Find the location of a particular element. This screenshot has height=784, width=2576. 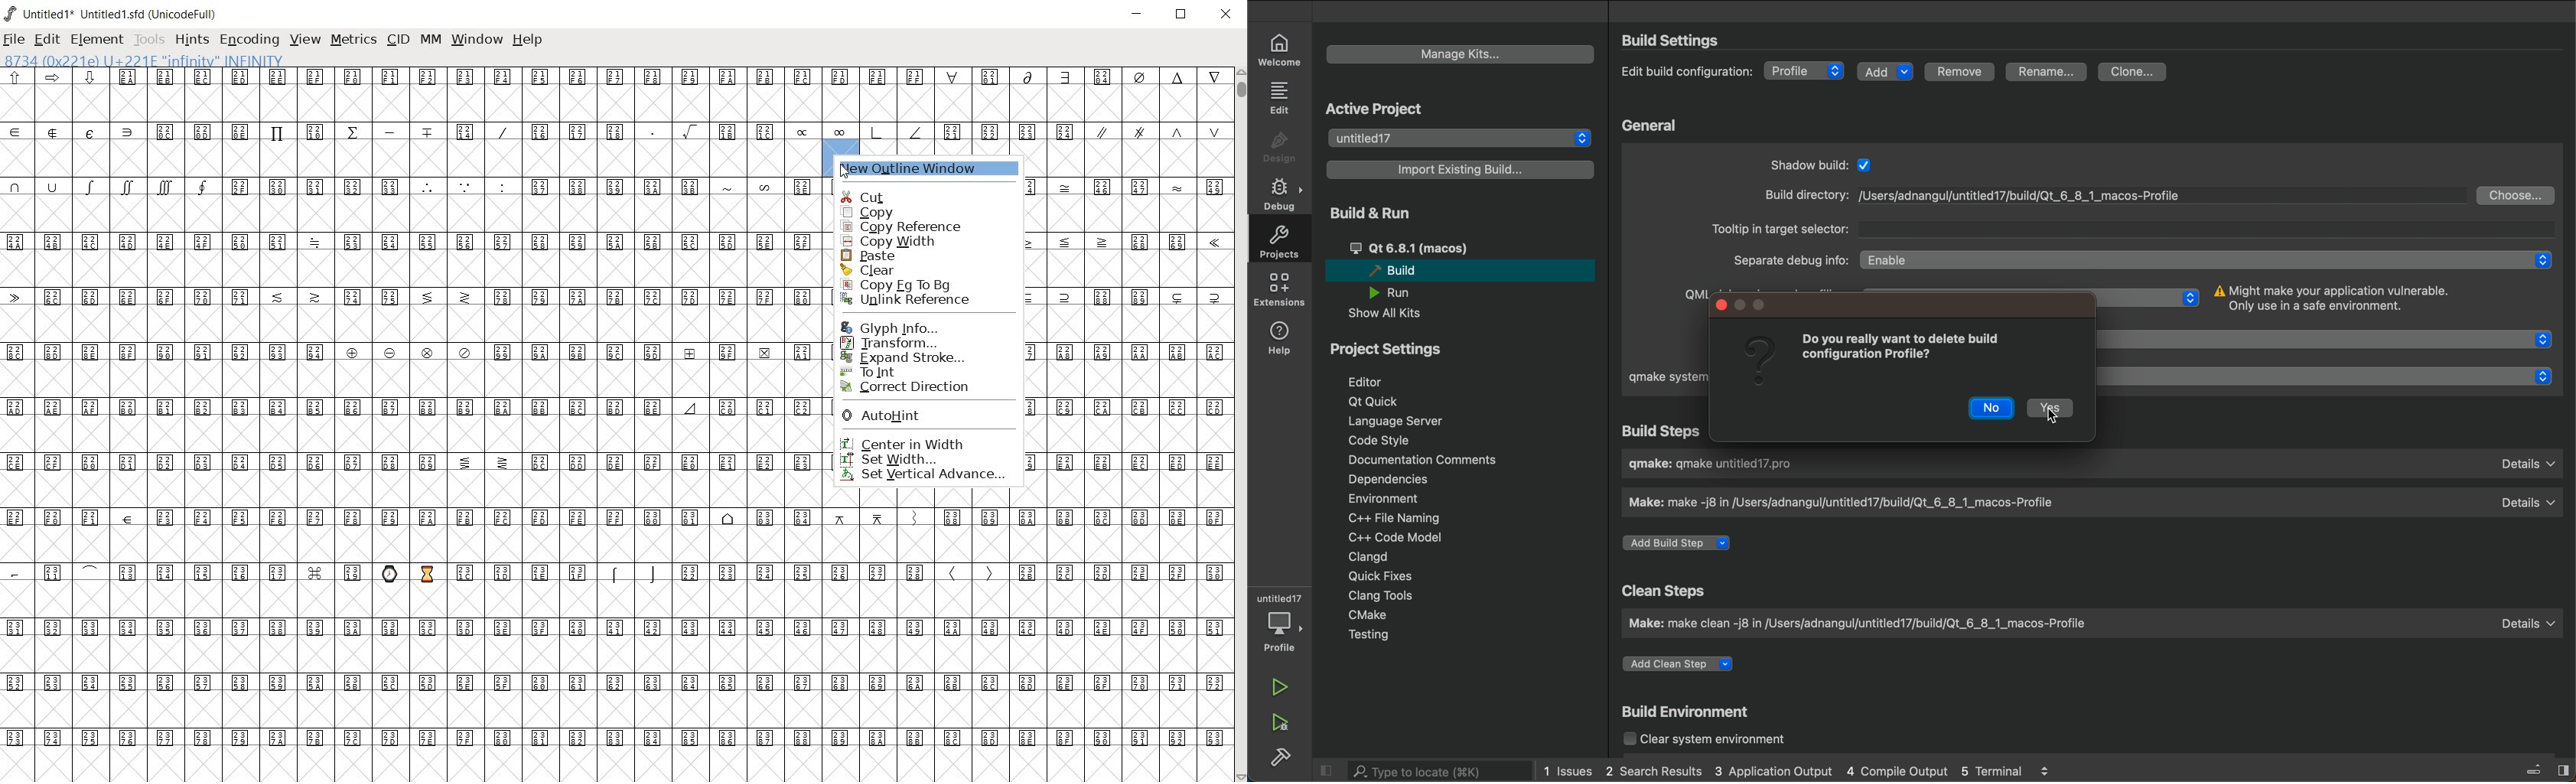

projects is located at coordinates (1281, 243).